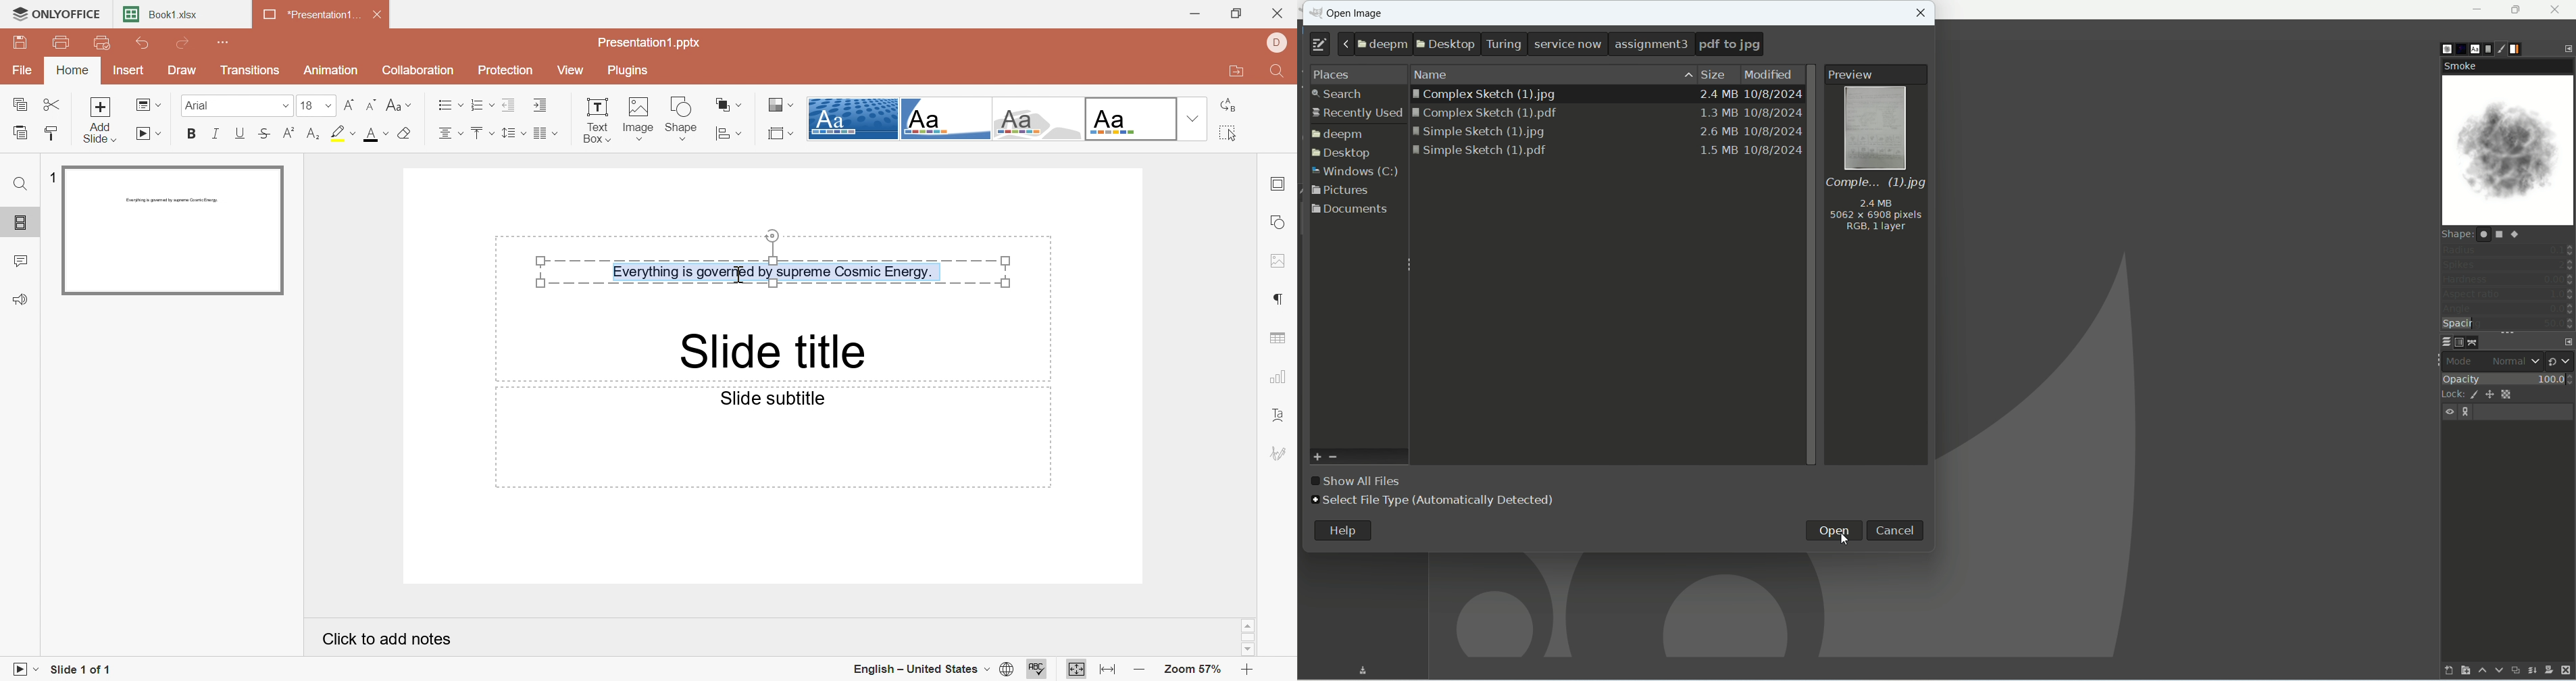  What do you see at coordinates (681, 118) in the screenshot?
I see `Shape` at bounding box center [681, 118].